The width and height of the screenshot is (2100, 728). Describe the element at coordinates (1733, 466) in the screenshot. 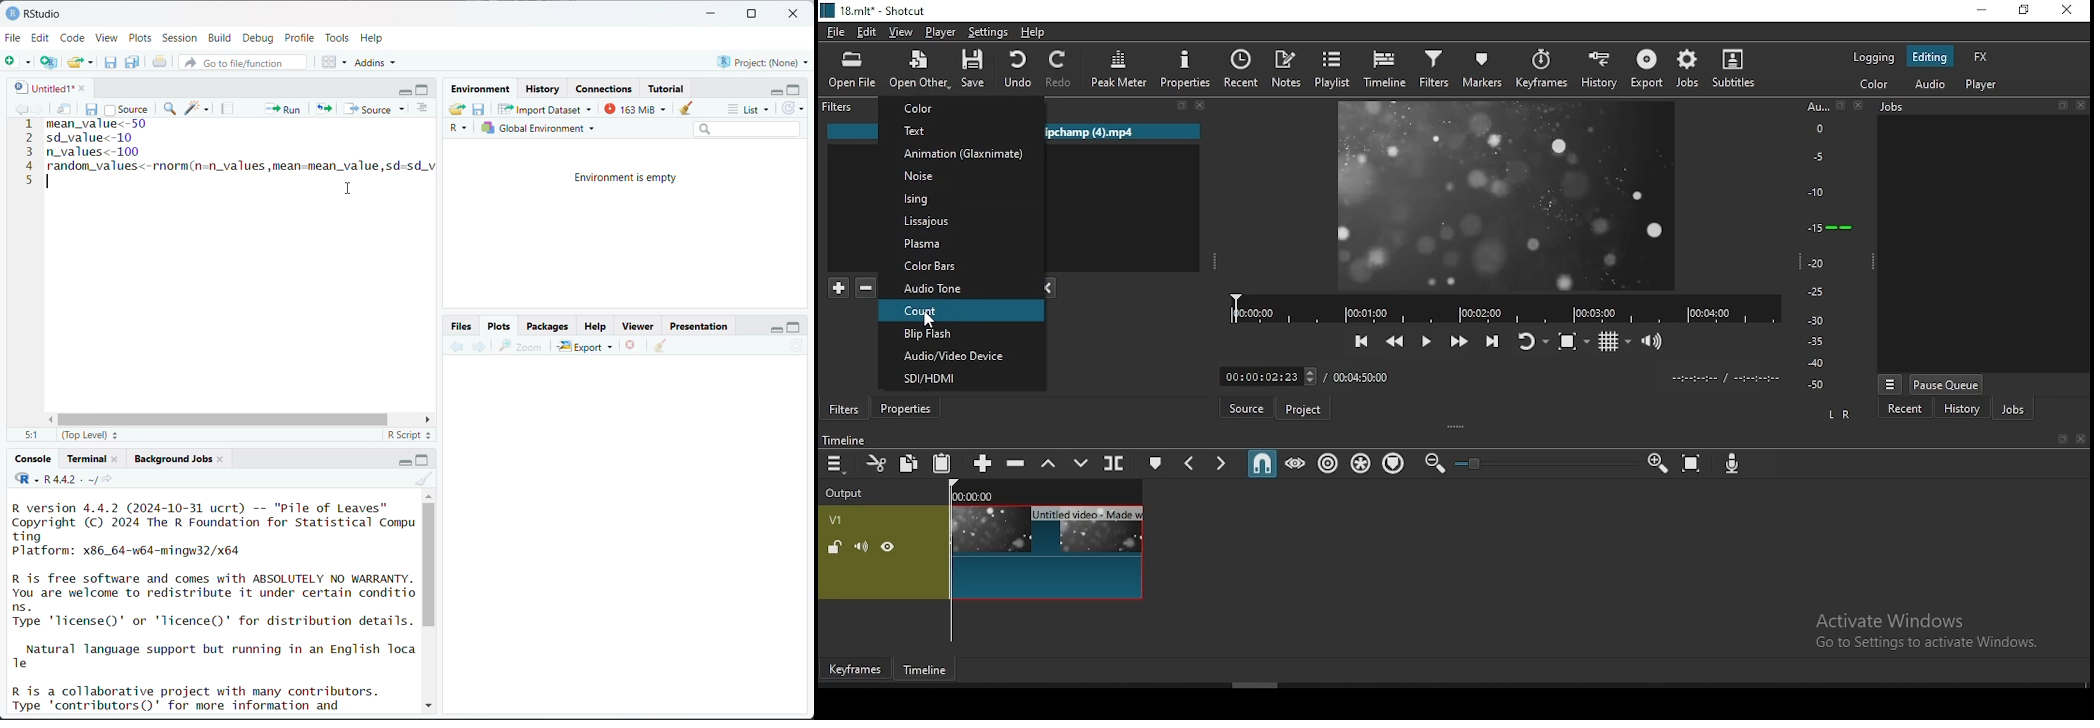

I see `record audio` at that location.